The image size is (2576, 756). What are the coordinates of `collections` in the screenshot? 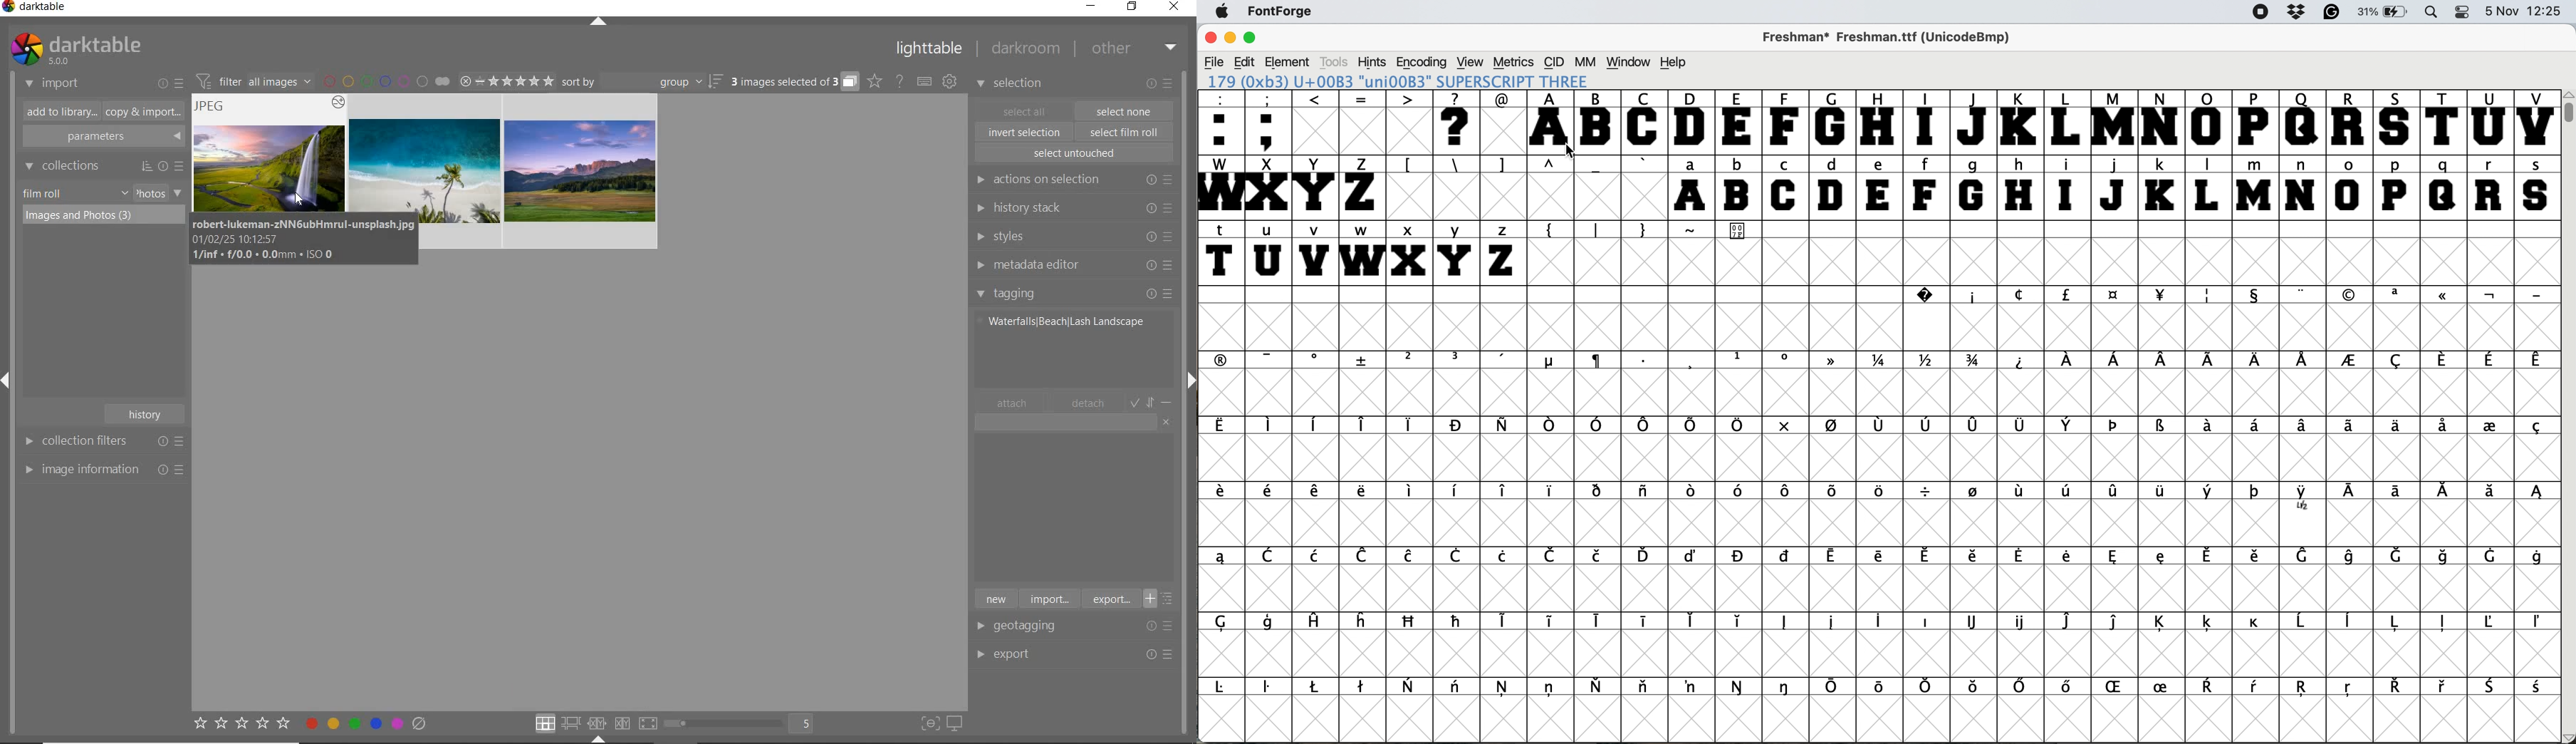 It's located at (102, 166).